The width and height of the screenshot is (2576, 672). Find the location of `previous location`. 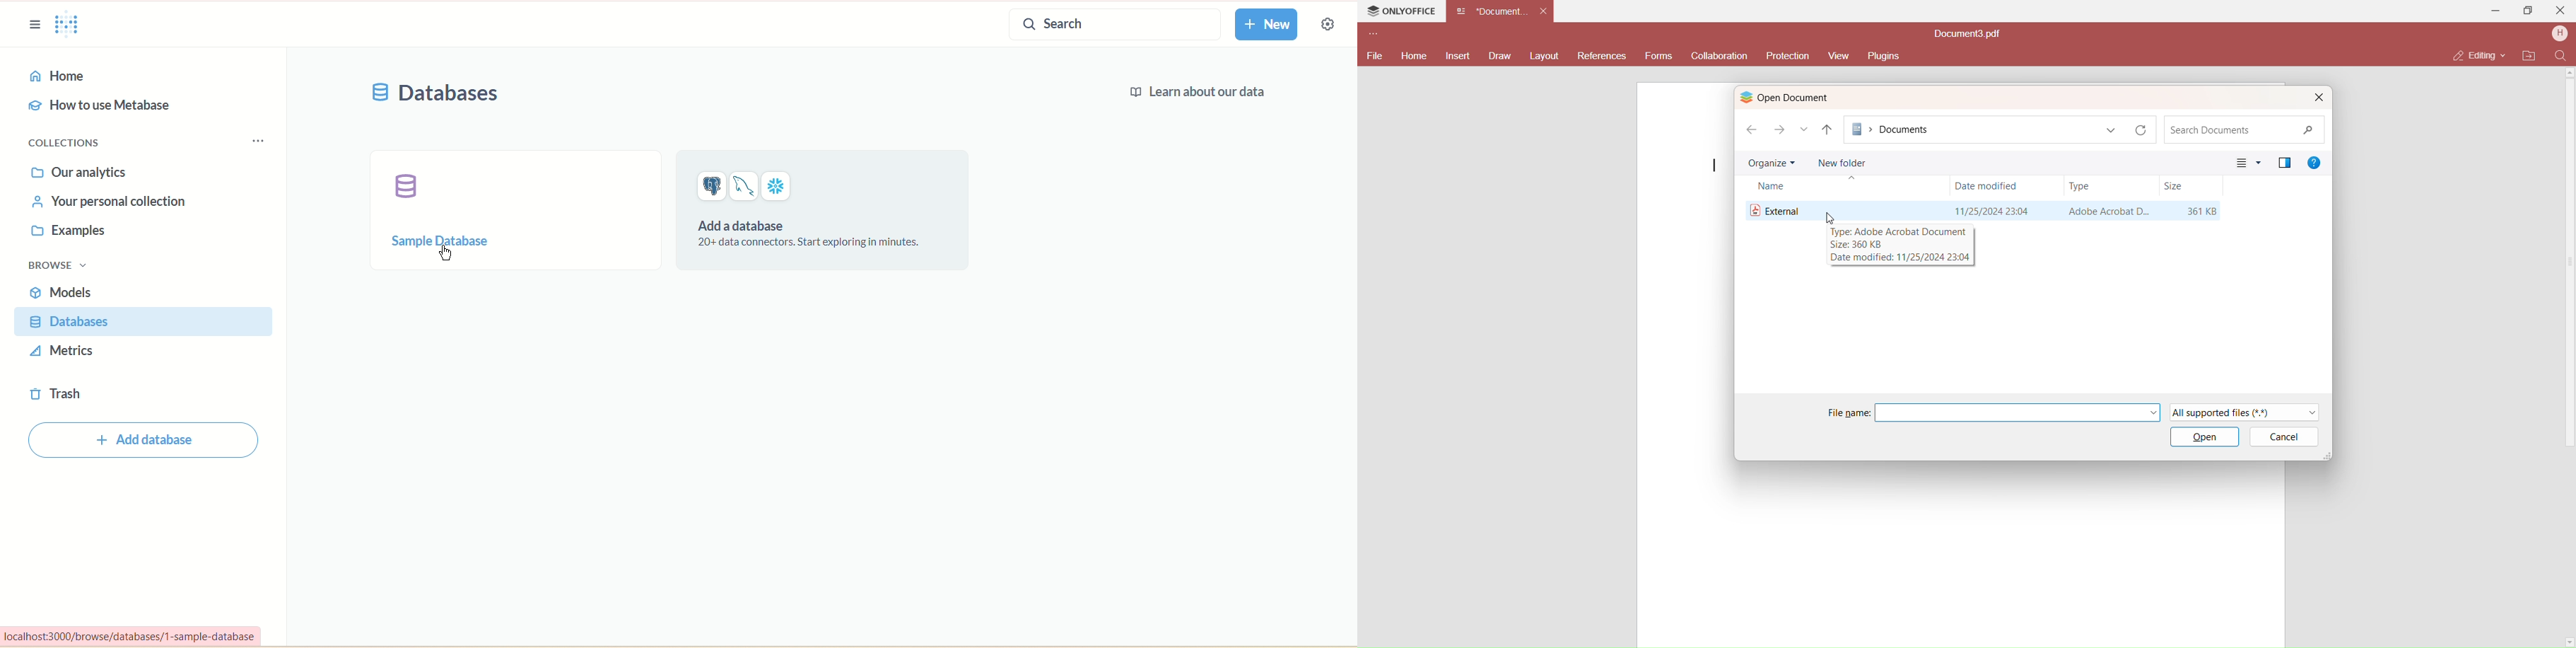

previous location is located at coordinates (2112, 130).